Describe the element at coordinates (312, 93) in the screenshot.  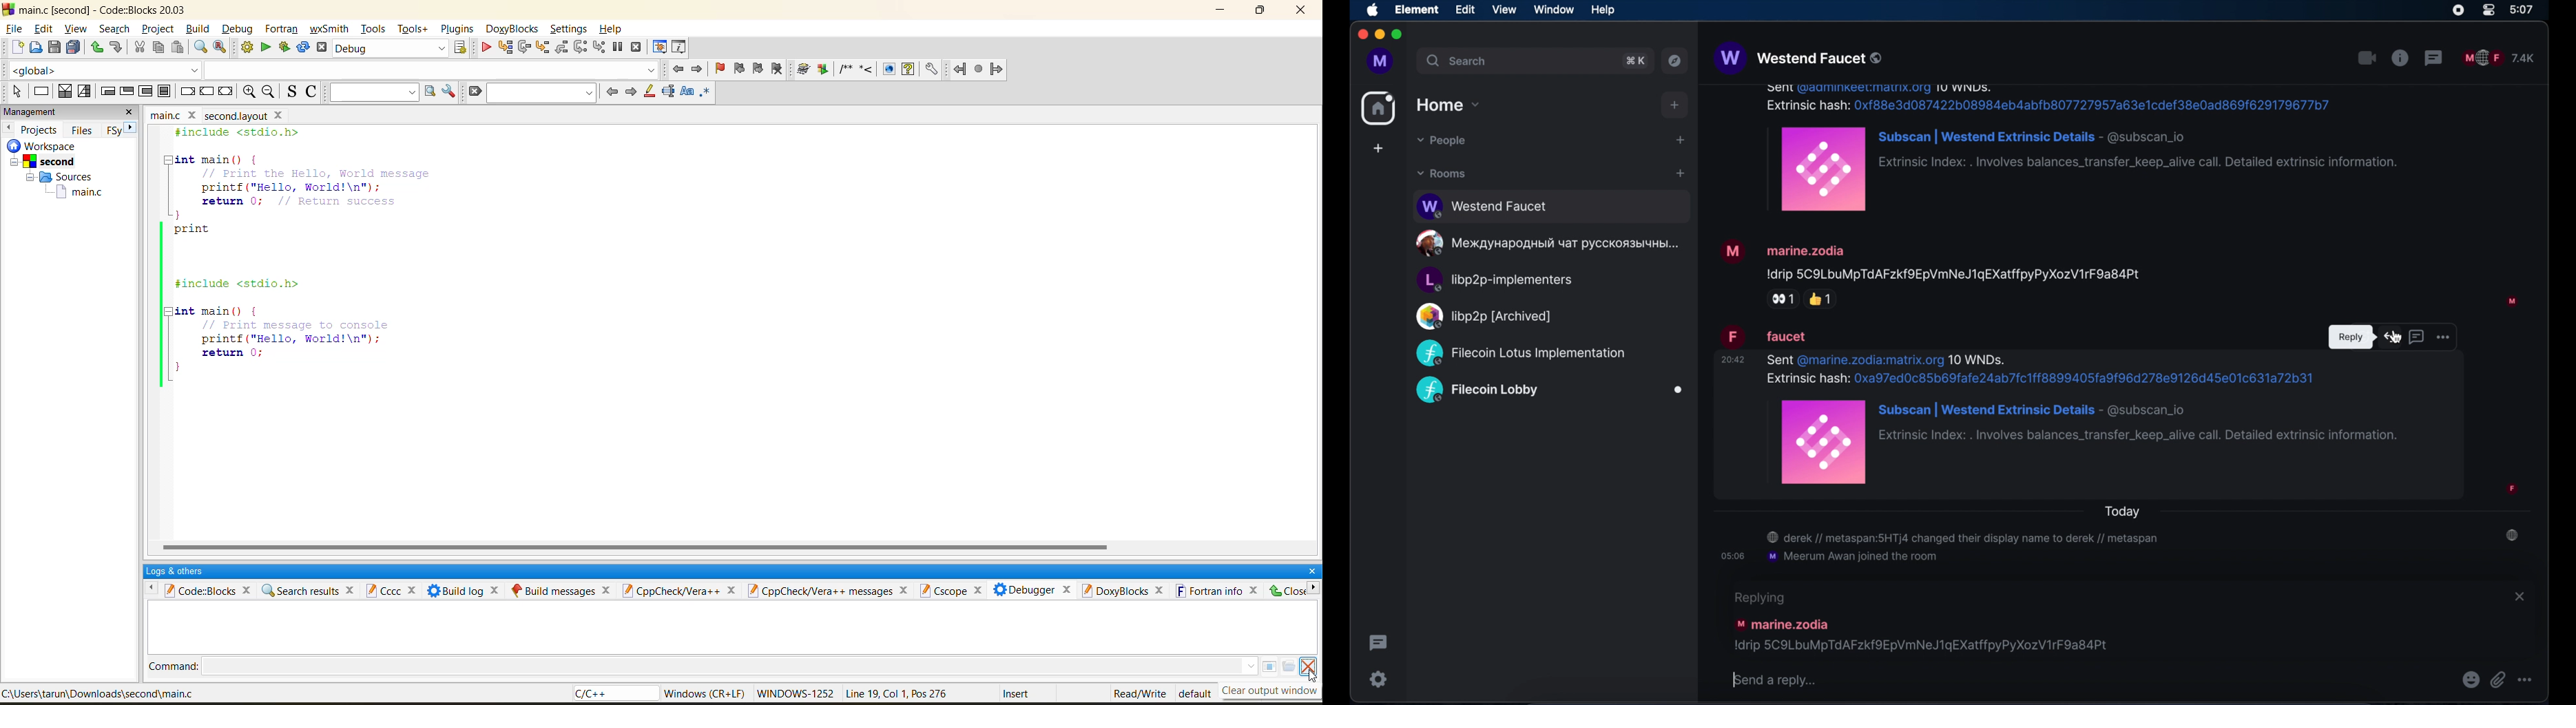
I see `toggle comments` at that location.